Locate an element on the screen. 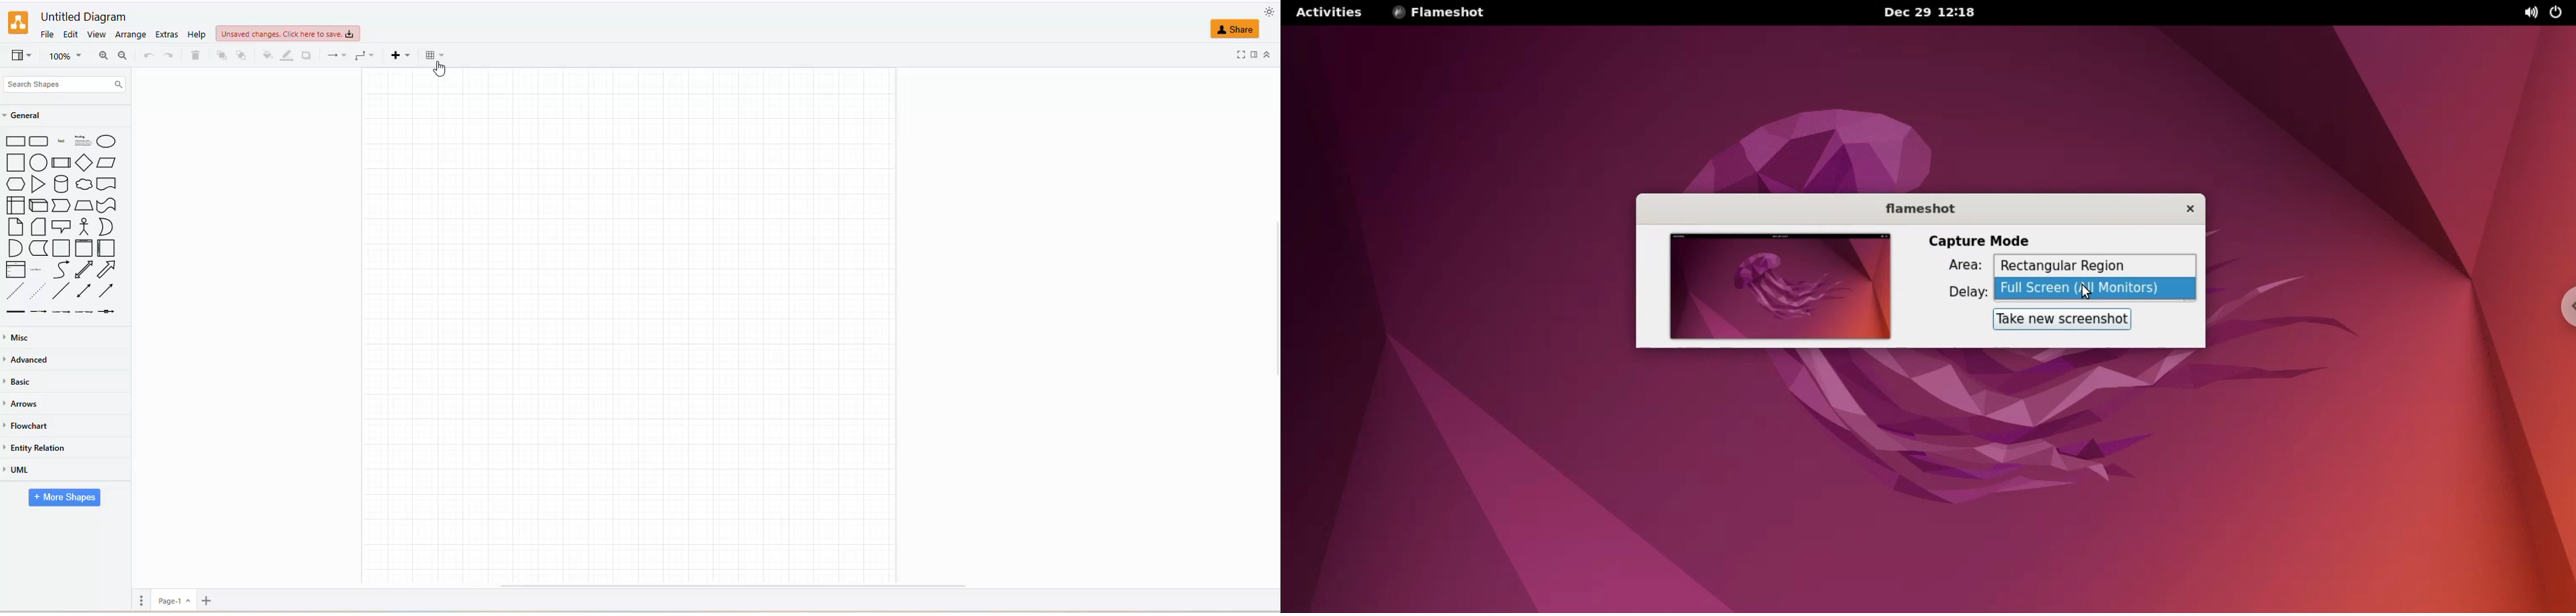 This screenshot has height=616, width=2576. unsaved changes click here to save is located at coordinates (287, 35).